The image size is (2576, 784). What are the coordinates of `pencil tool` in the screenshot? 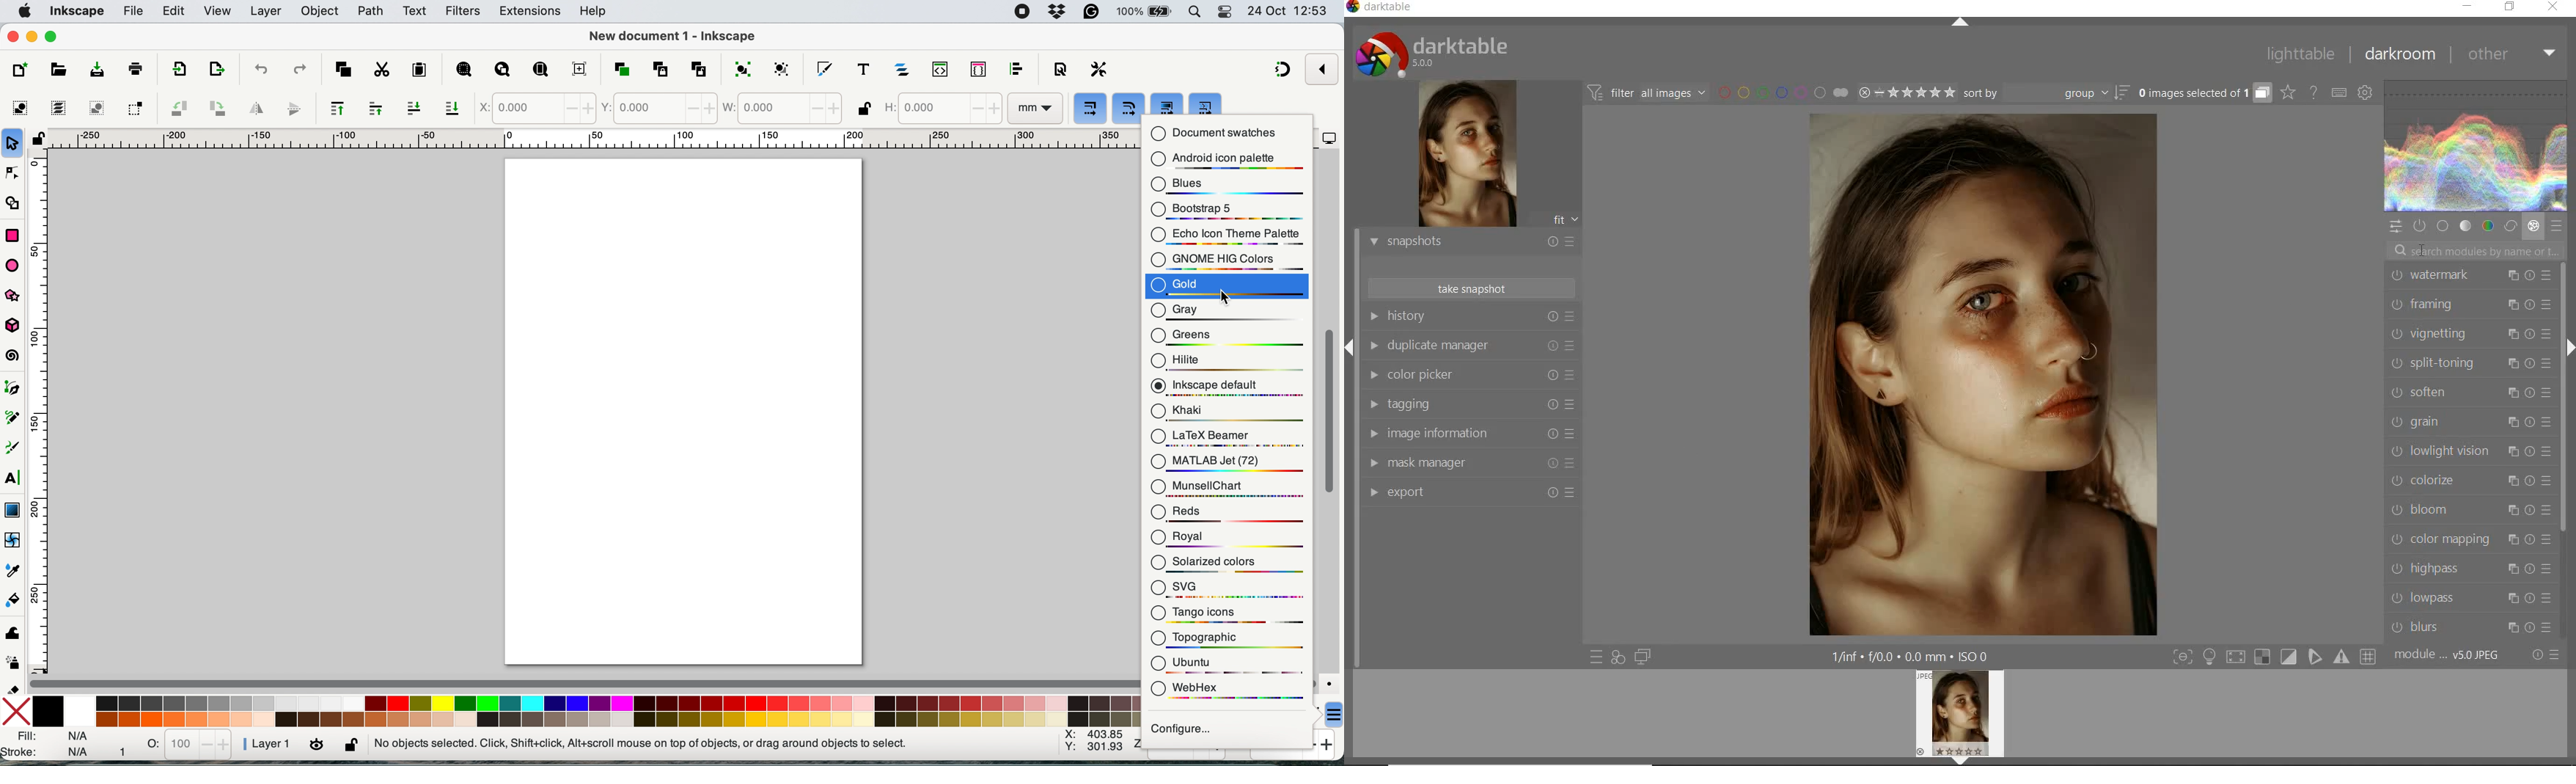 It's located at (15, 419).